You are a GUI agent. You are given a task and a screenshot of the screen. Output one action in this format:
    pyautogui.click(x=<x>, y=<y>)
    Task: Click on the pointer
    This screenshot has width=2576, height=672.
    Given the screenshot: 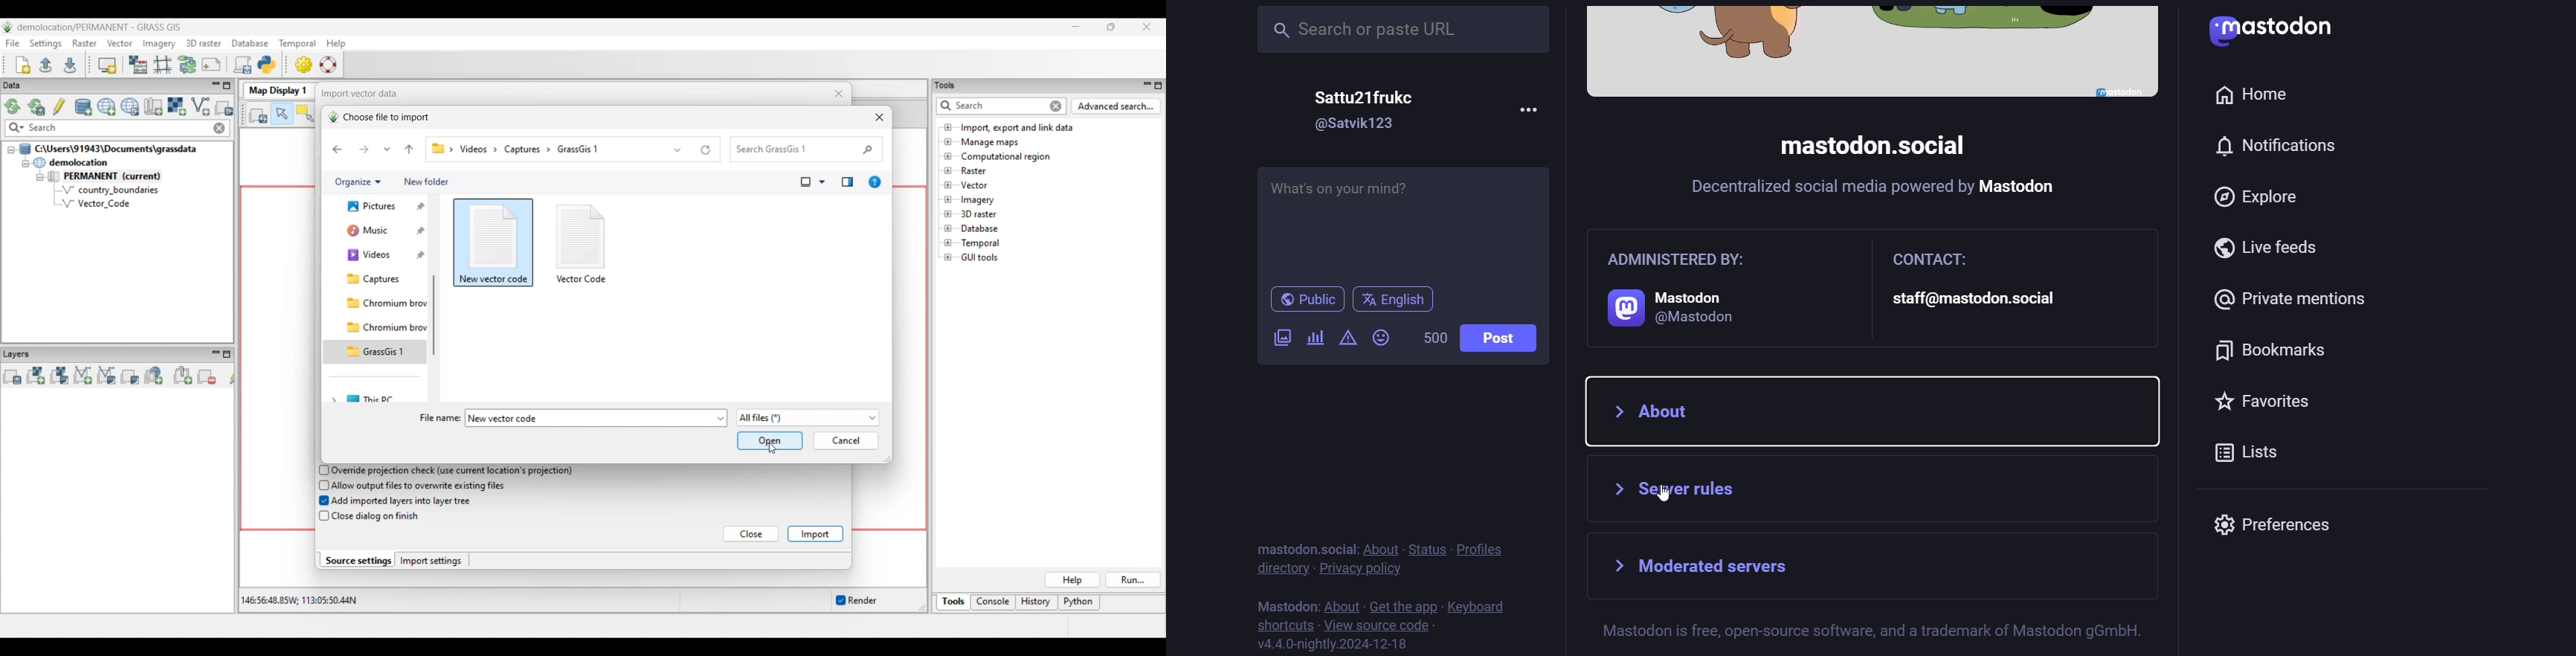 What is the action you would take?
    pyautogui.click(x=1664, y=495)
    